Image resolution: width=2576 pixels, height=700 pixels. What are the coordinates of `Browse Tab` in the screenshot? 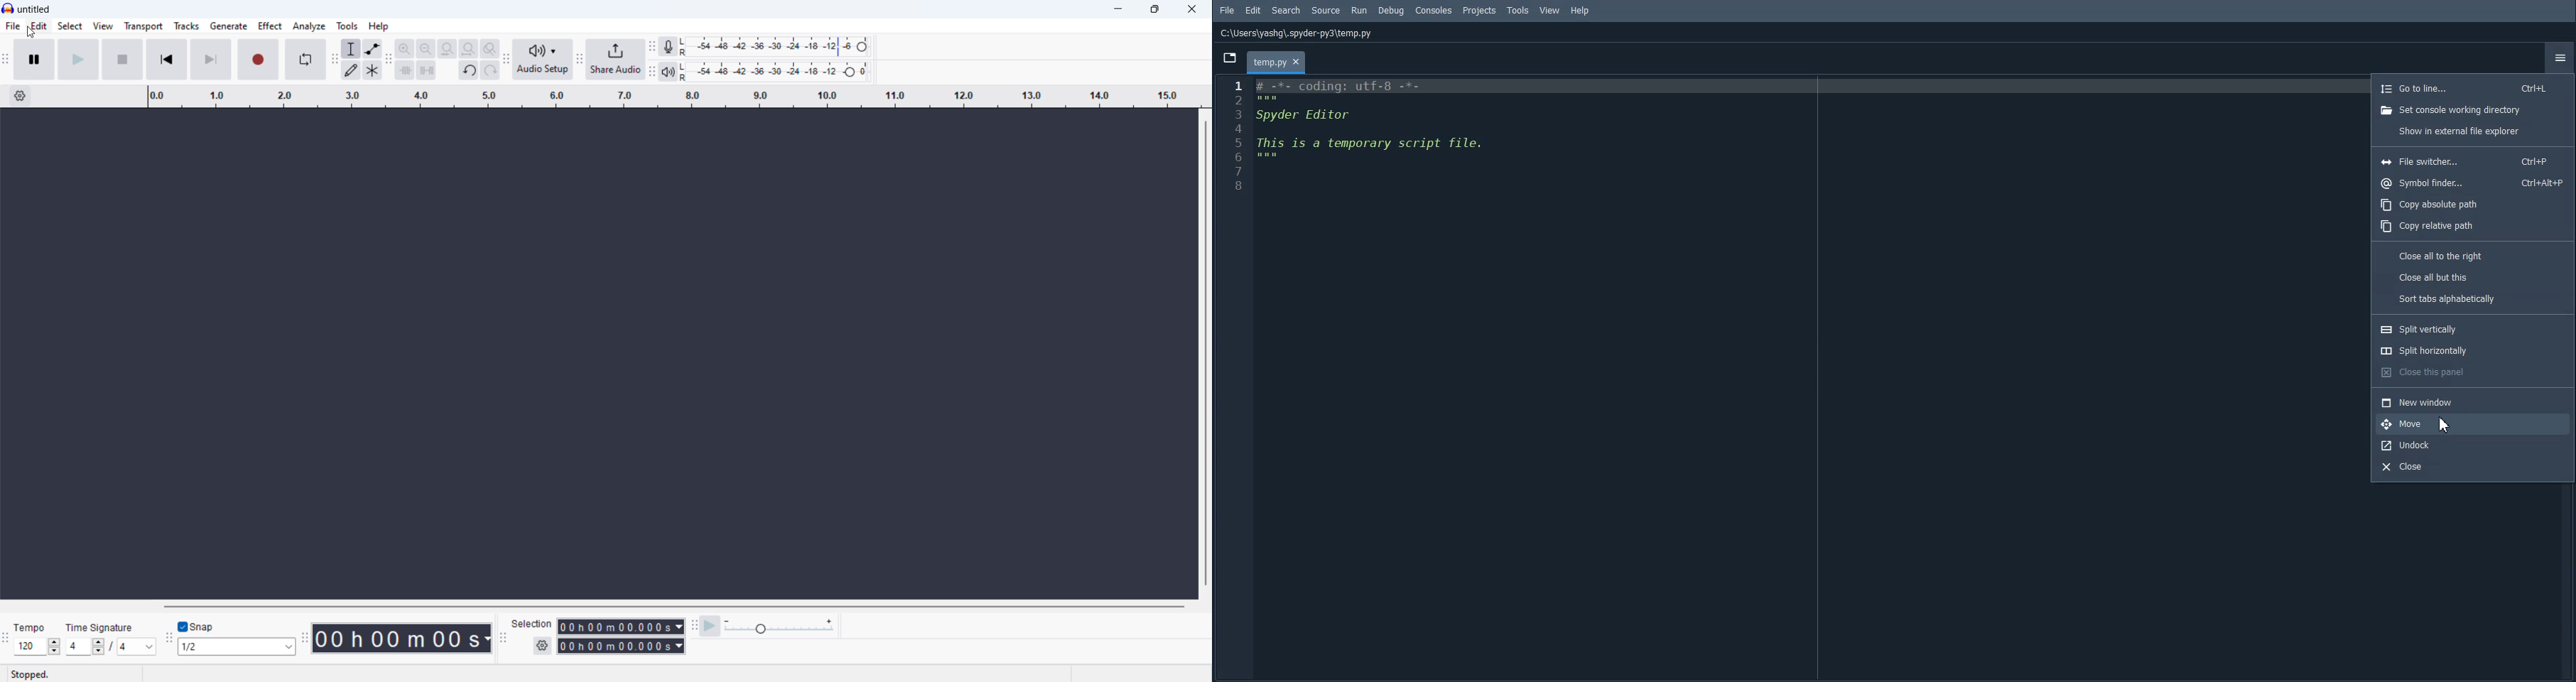 It's located at (1229, 58).